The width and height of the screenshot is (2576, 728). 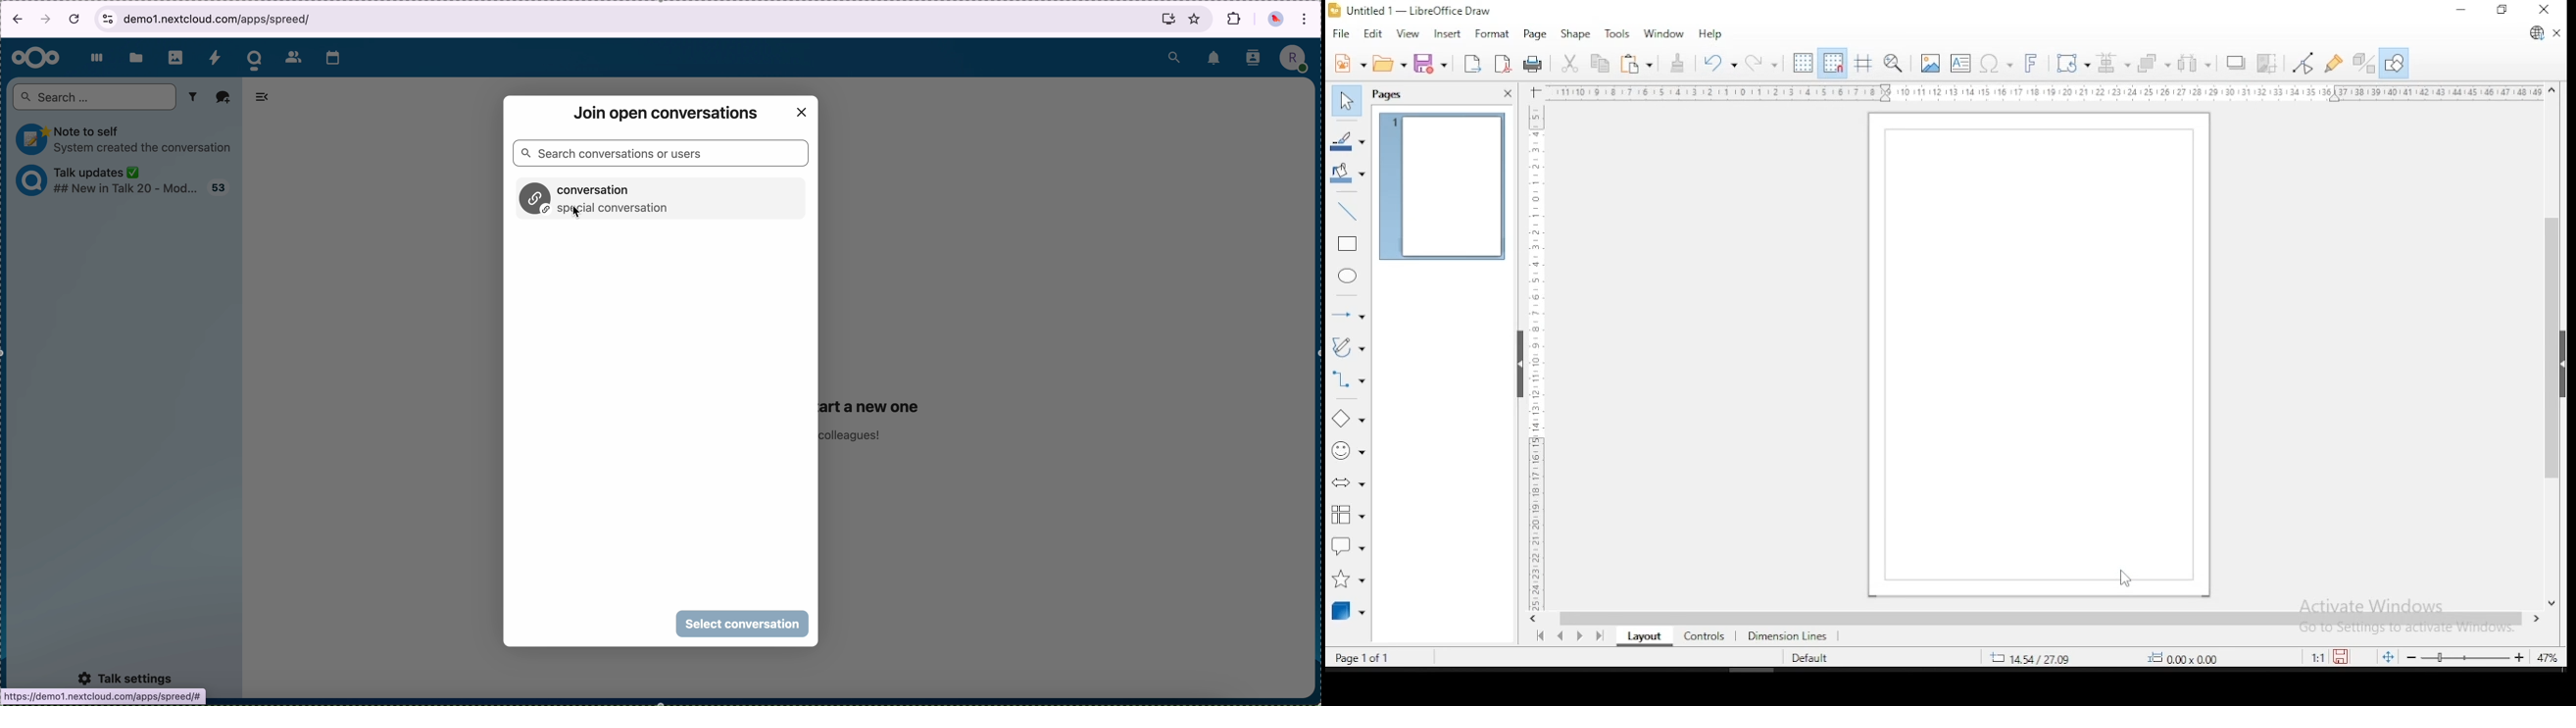 What do you see at coordinates (1568, 65) in the screenshot?
I see `cut` at bounding box center [1568, 65].